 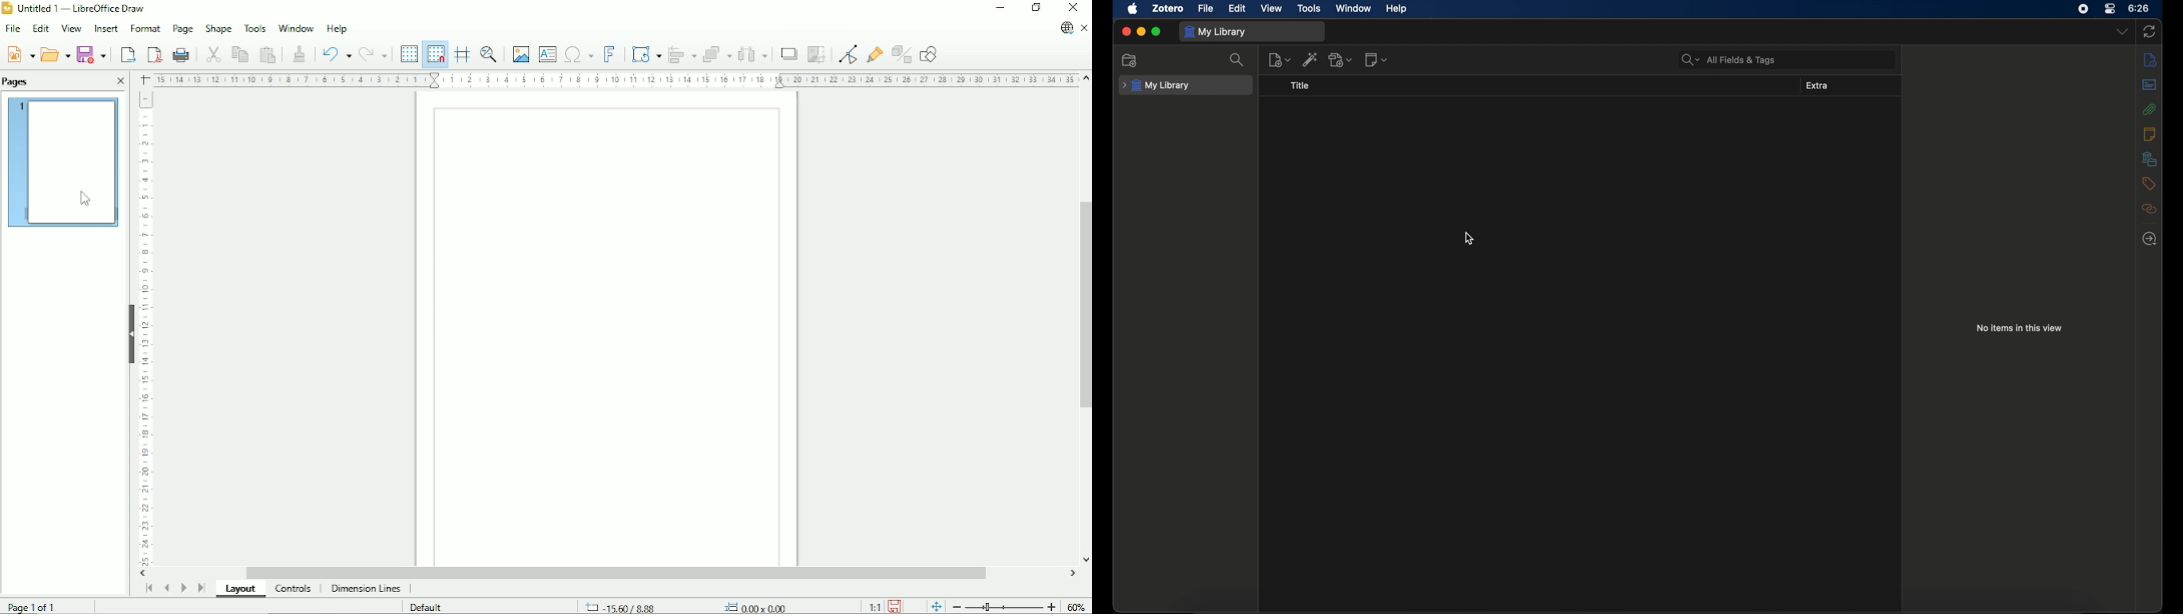 What do you see at coordinates (104, 29) in the screenshot?
I see `Insert` at bounding box center [104, 29].